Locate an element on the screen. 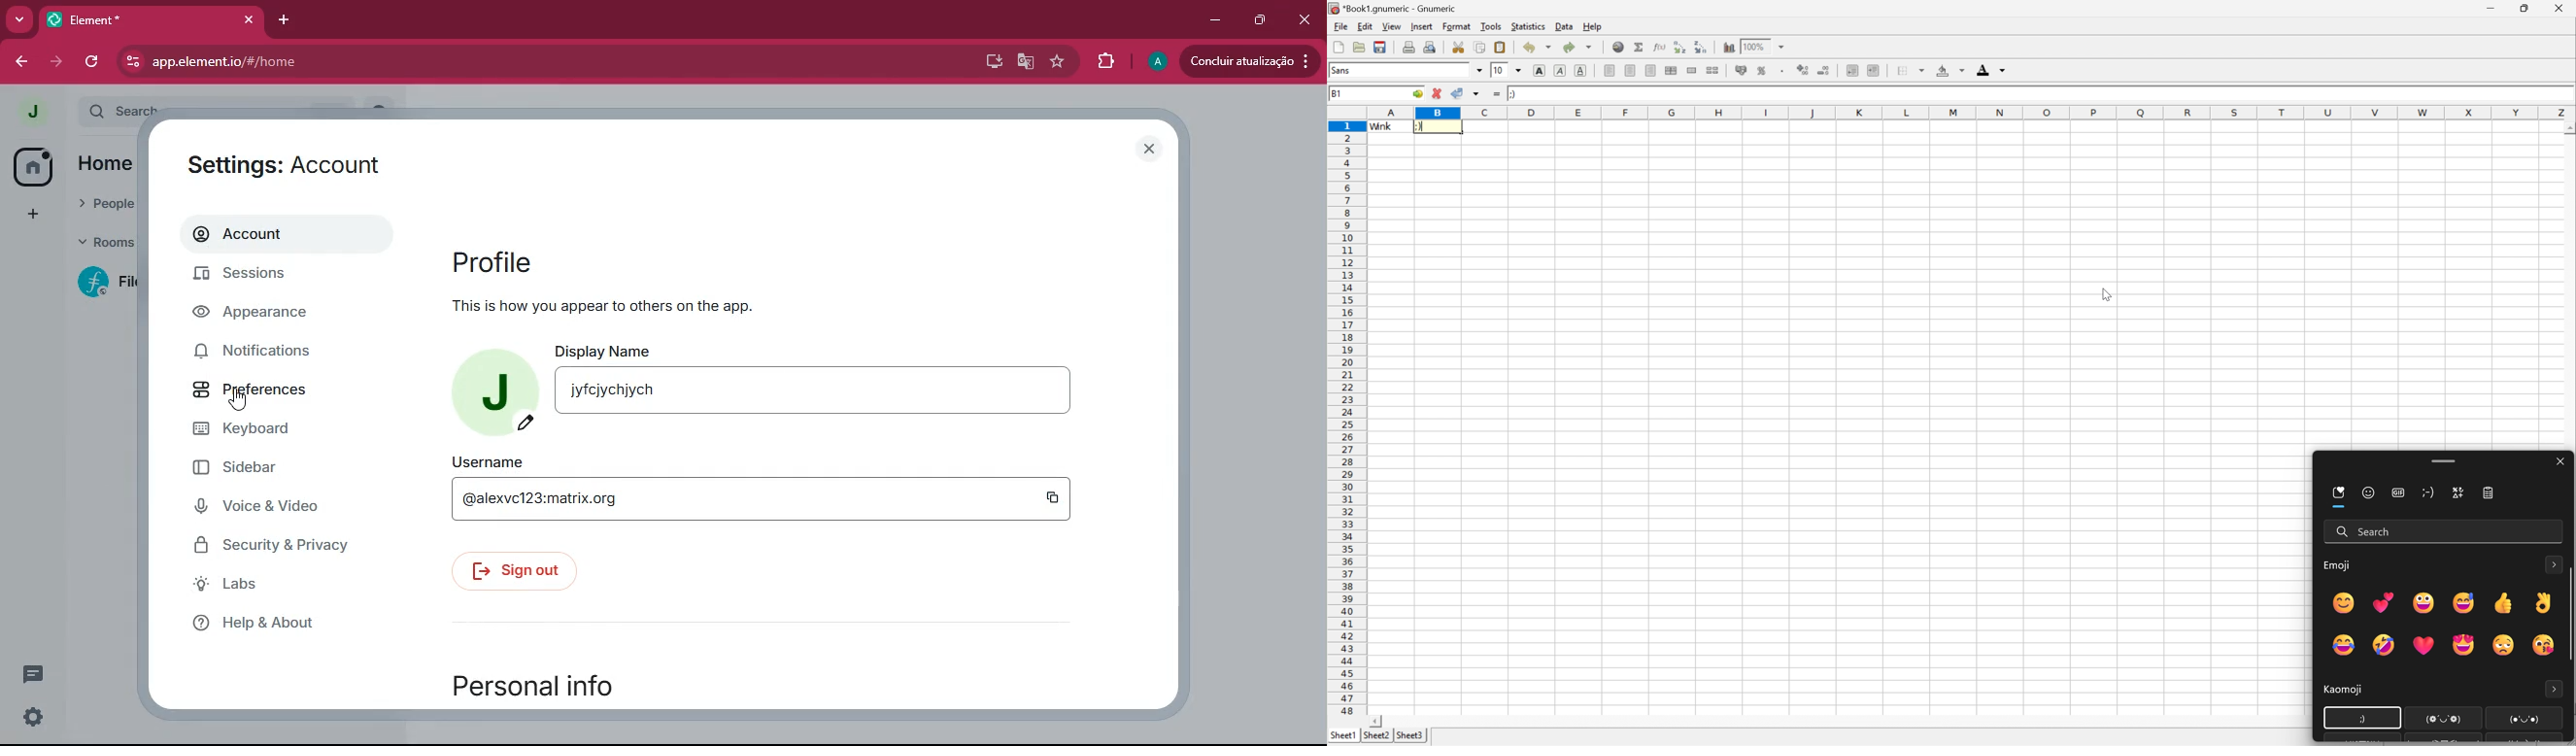  account is located at coordinates (282, 237).